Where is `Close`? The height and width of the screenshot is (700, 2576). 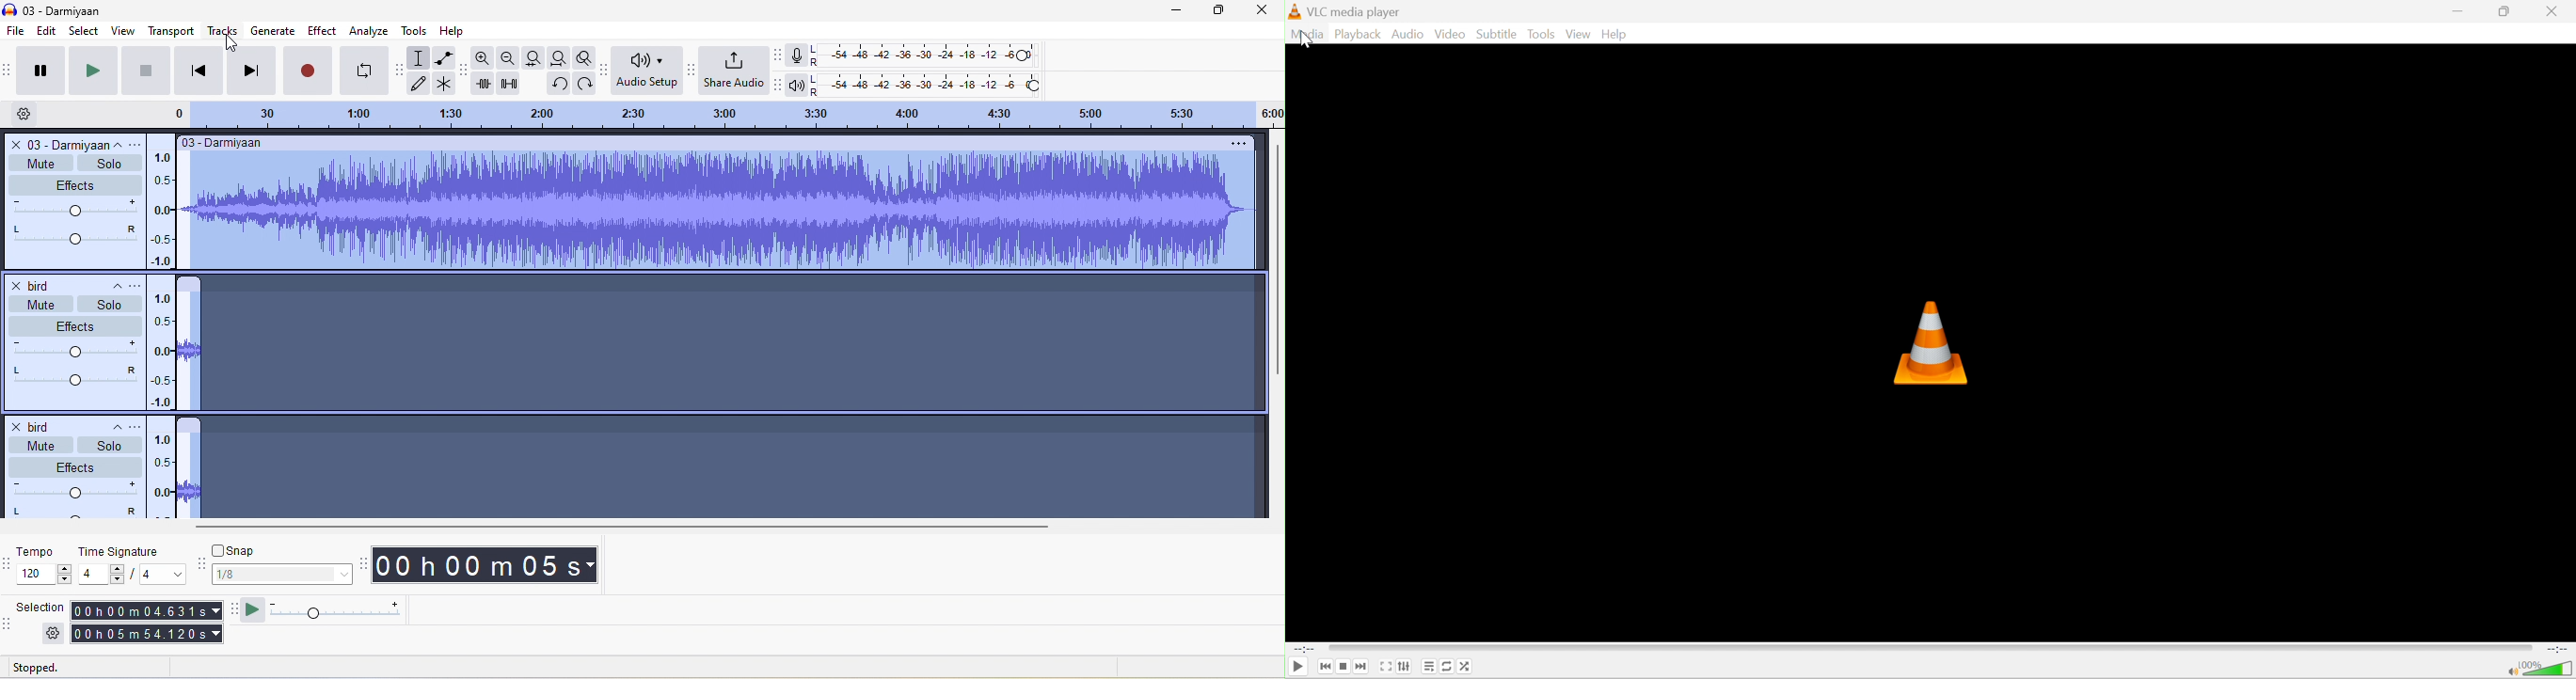 Close is located at coordinates (2557, 11).